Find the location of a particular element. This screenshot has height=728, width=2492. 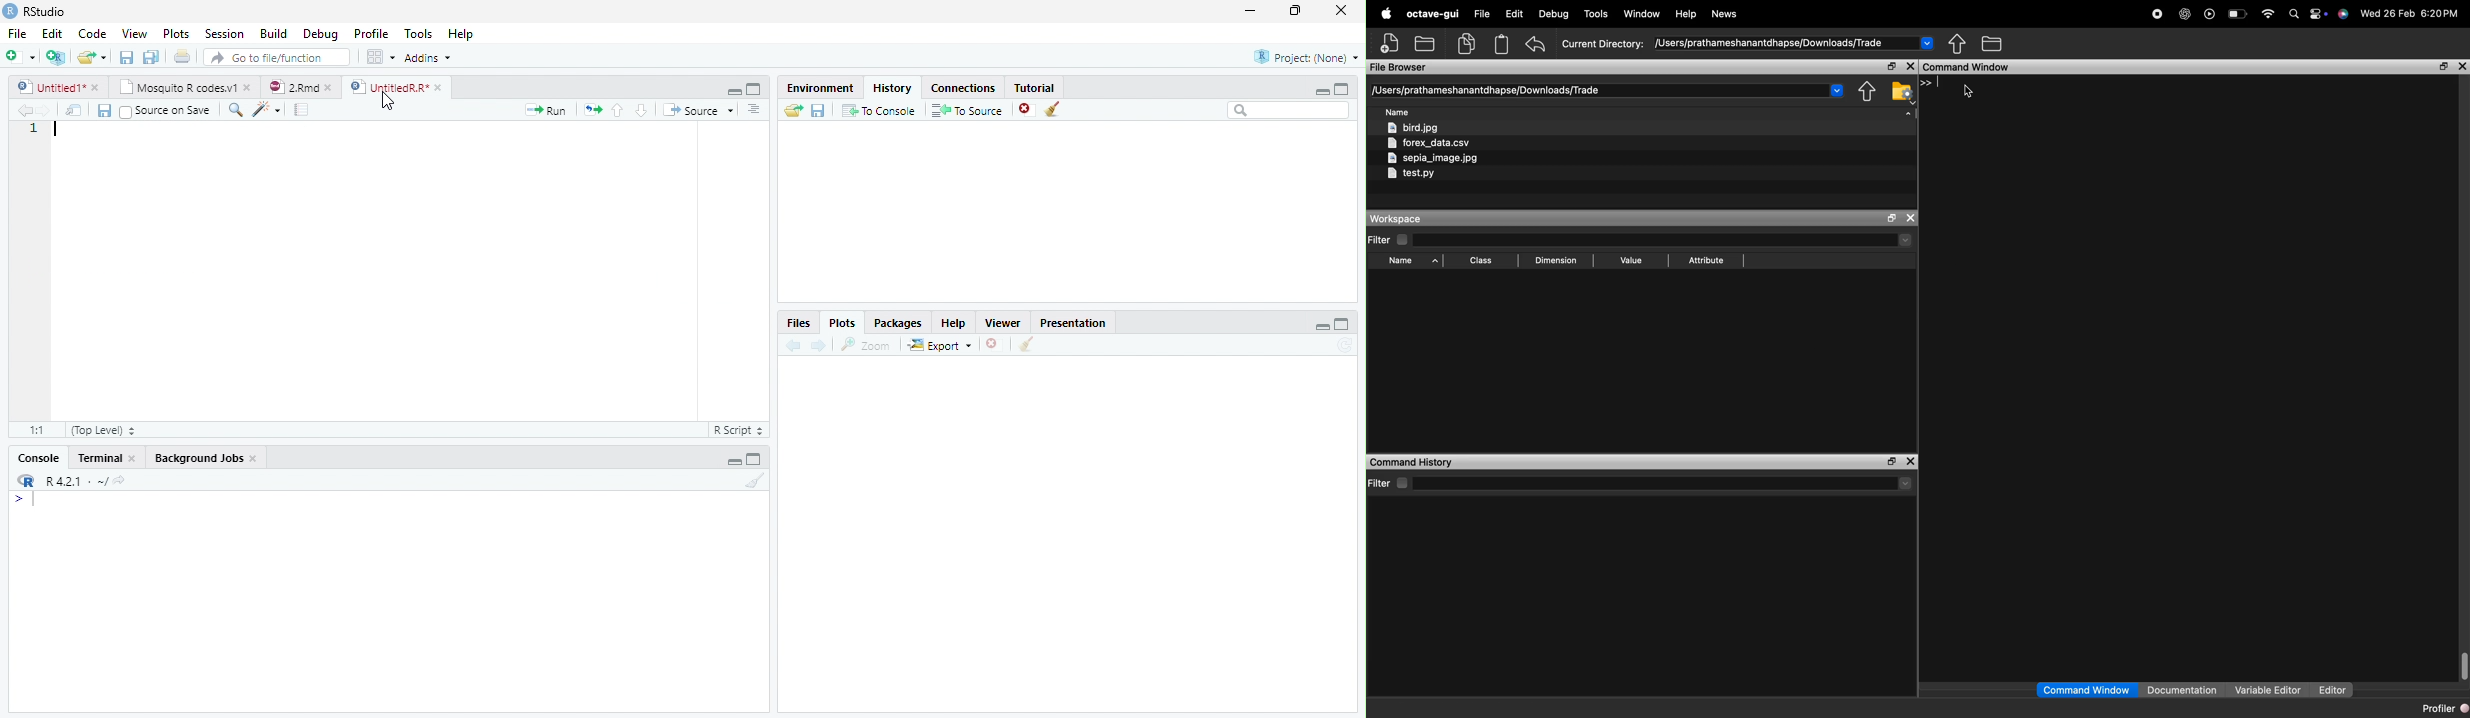

Minimize is located at coordinates (1321, 326).